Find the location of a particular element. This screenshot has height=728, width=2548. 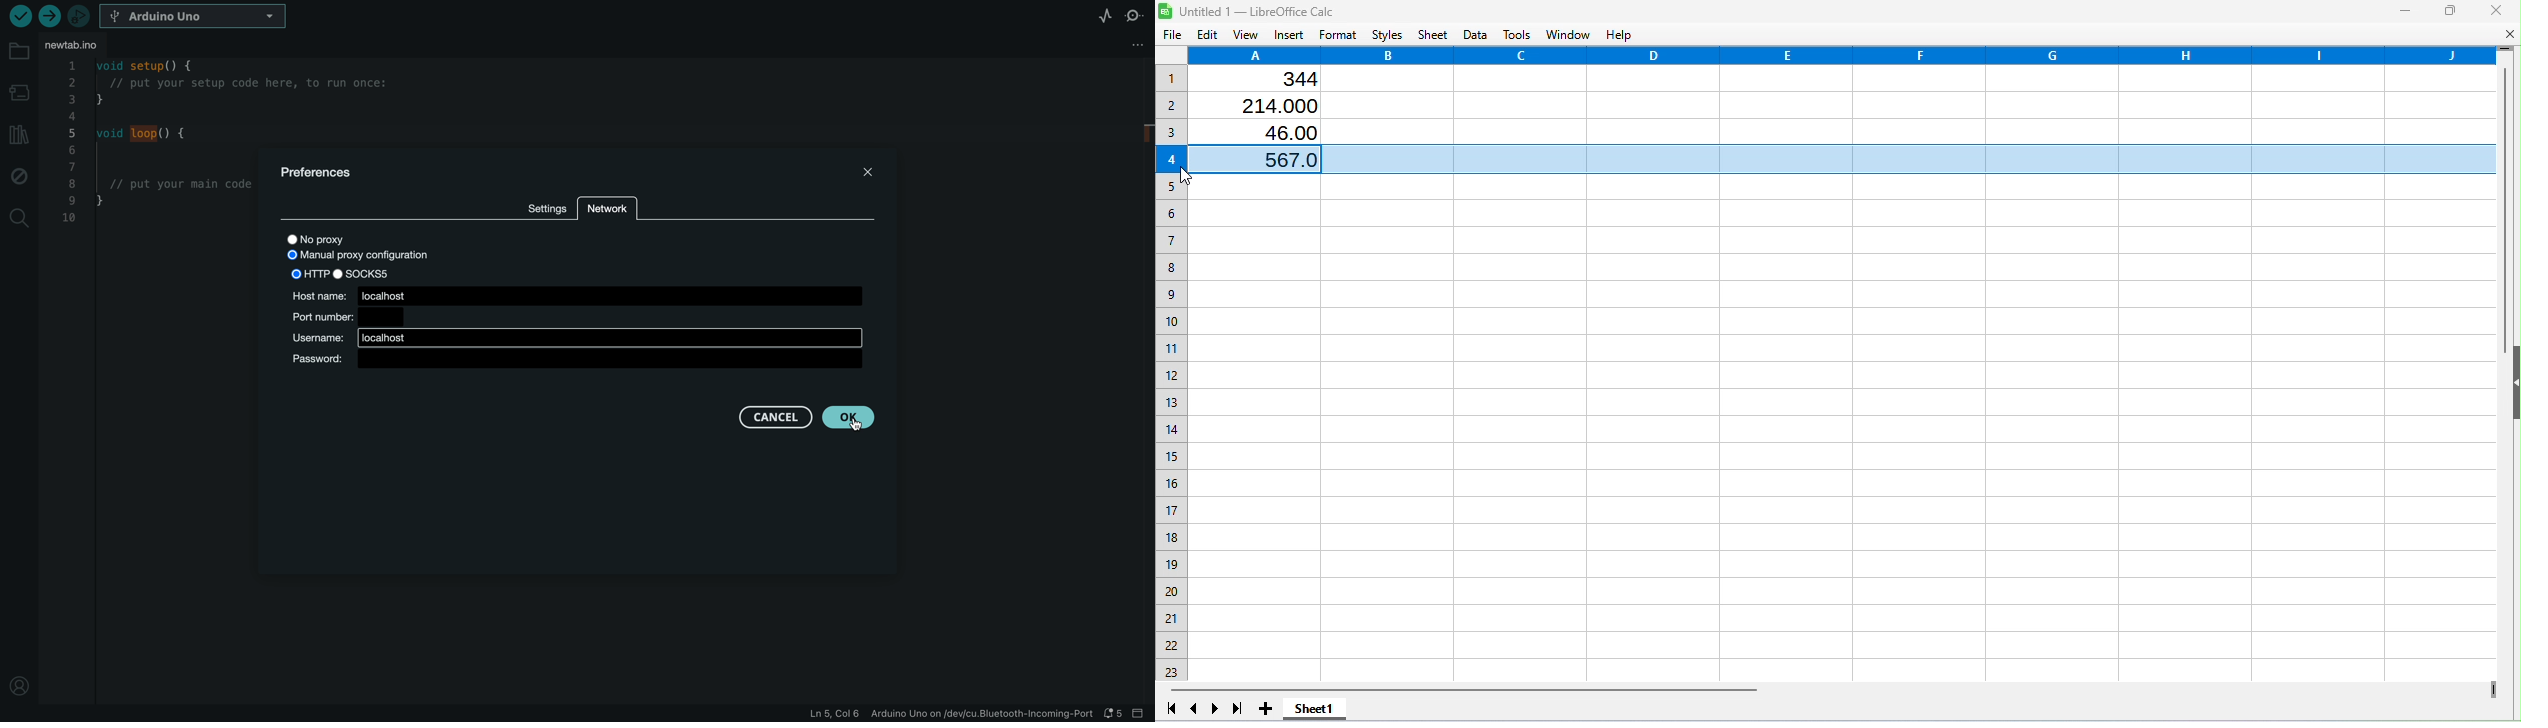

Maximize is located at coordinates (2449, 11).